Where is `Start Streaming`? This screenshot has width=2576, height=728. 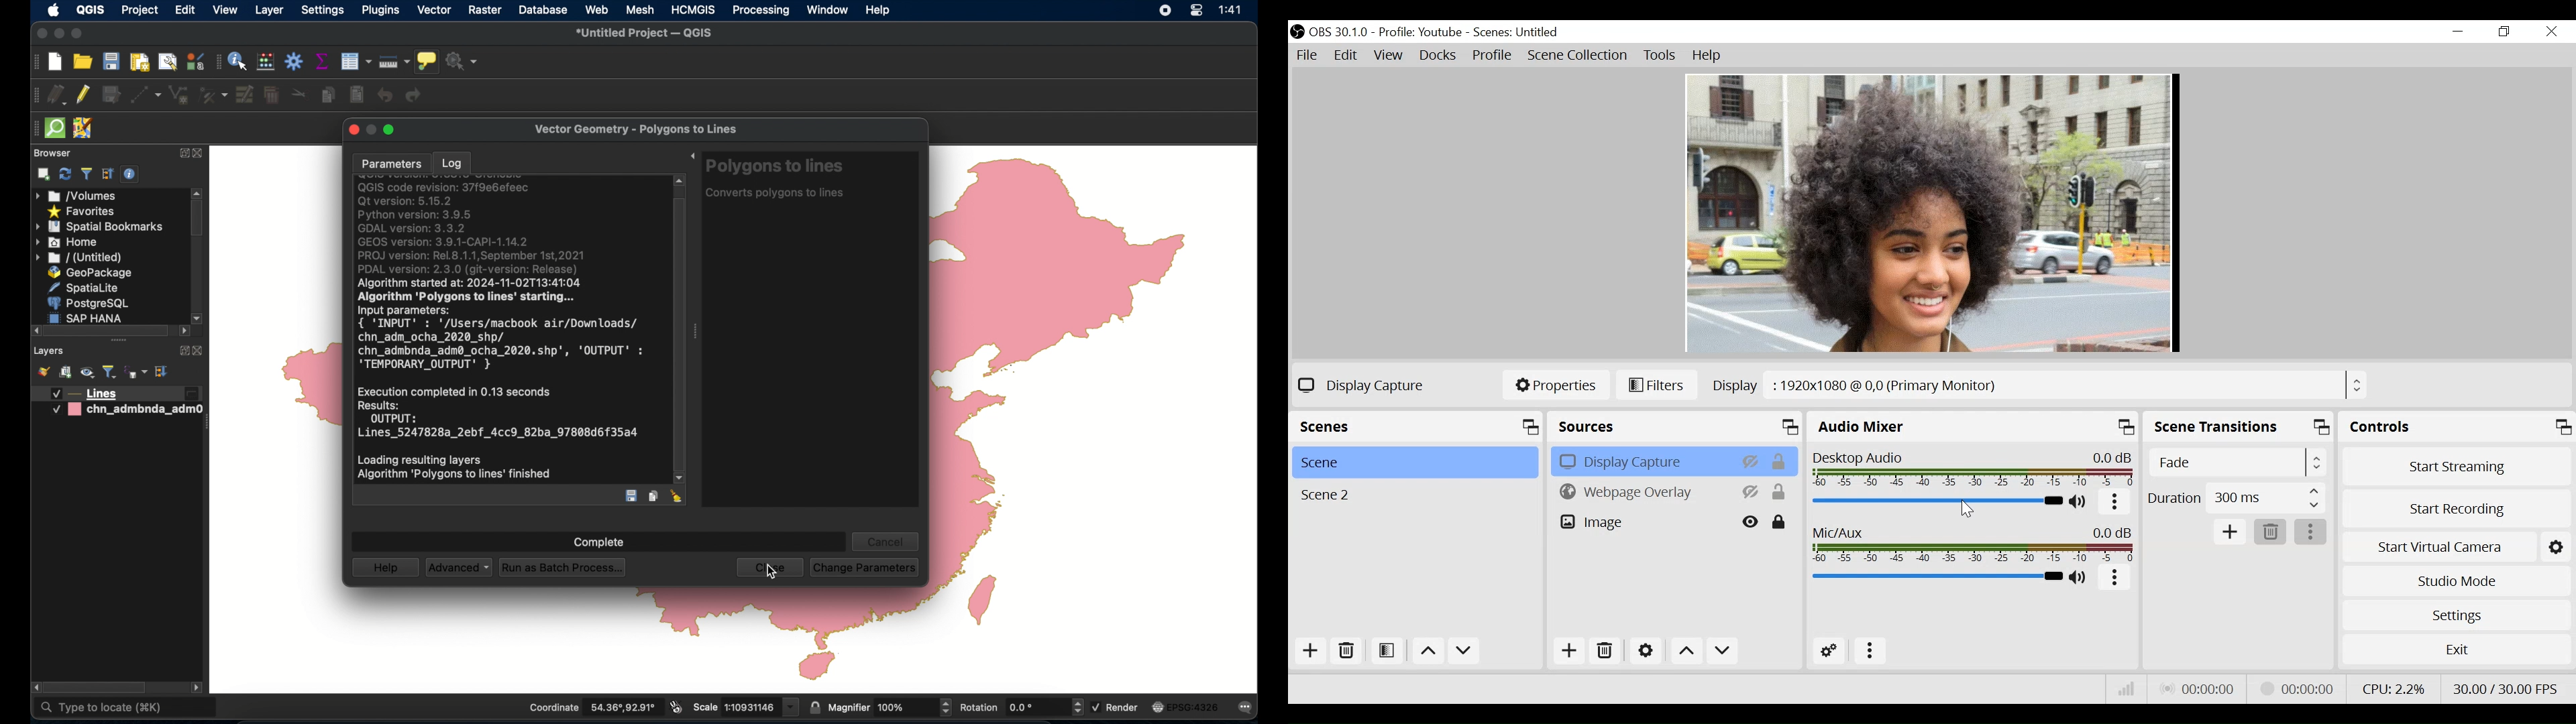 Start Streaming is located at coordinates (2453, 467).